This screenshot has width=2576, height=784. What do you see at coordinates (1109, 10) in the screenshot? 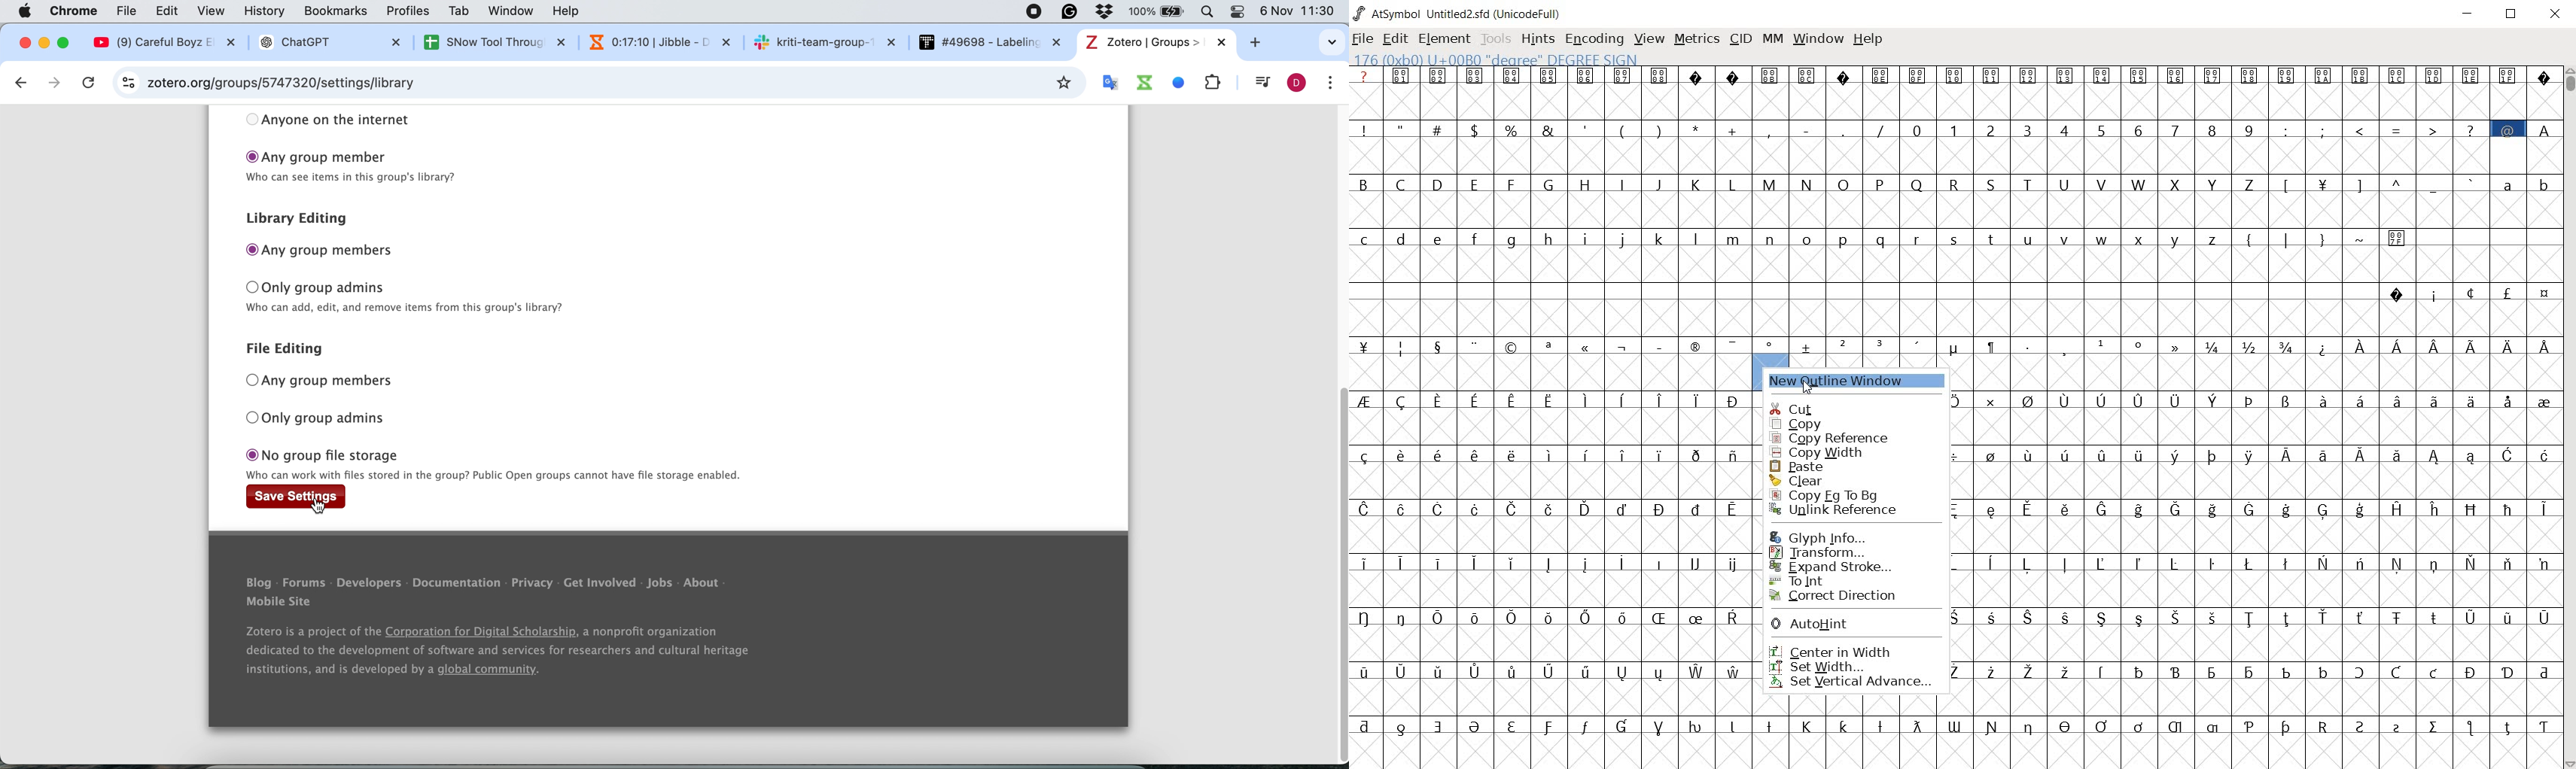
I see `Antivirus` at bounding box center [1109, 10].